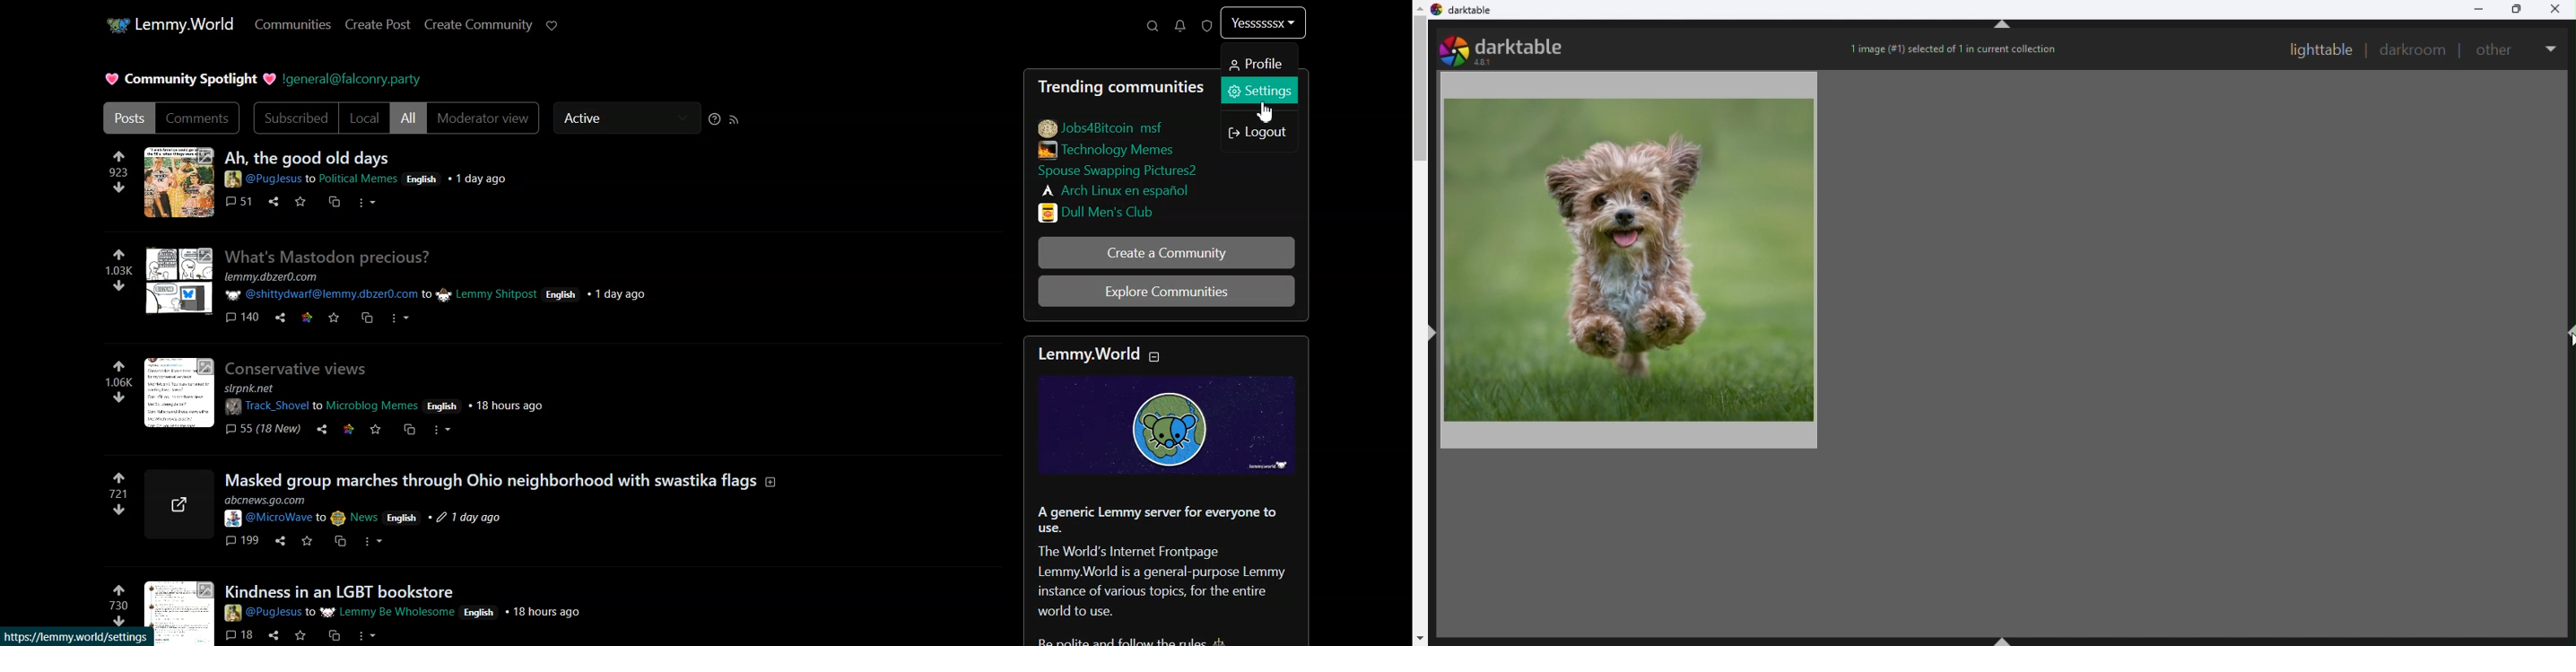  I want to click on link, so click(1105, 211).